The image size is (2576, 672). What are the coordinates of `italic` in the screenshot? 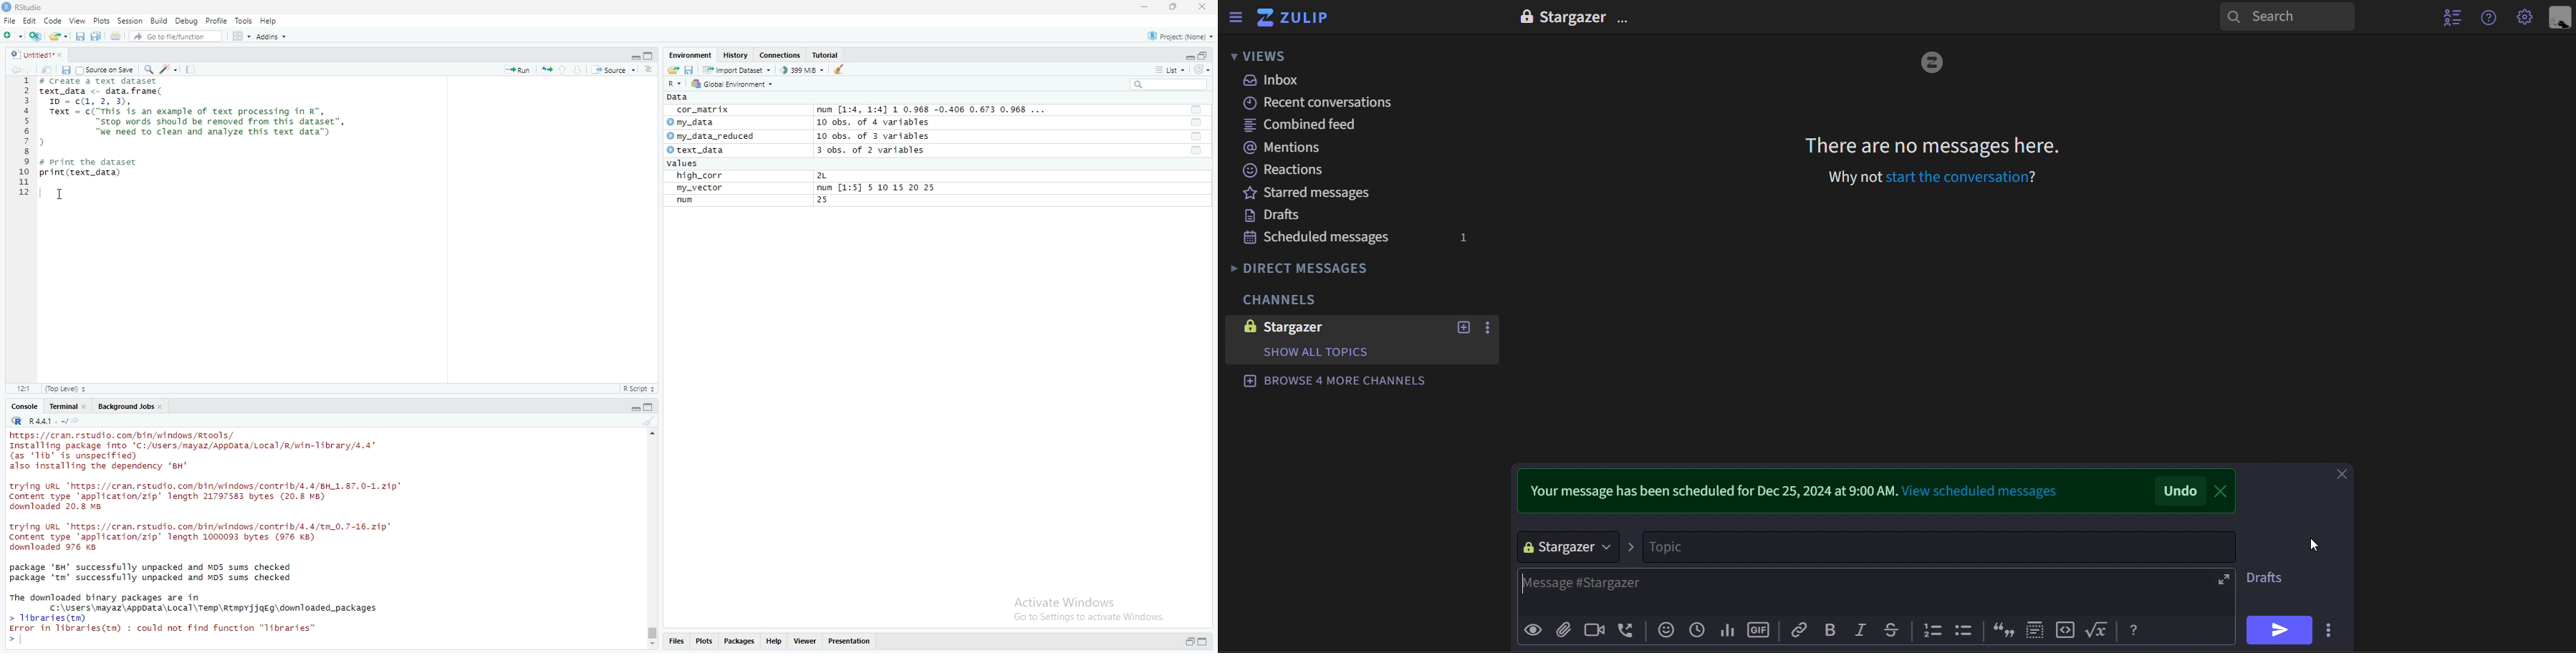 It's located at (1862, 629).